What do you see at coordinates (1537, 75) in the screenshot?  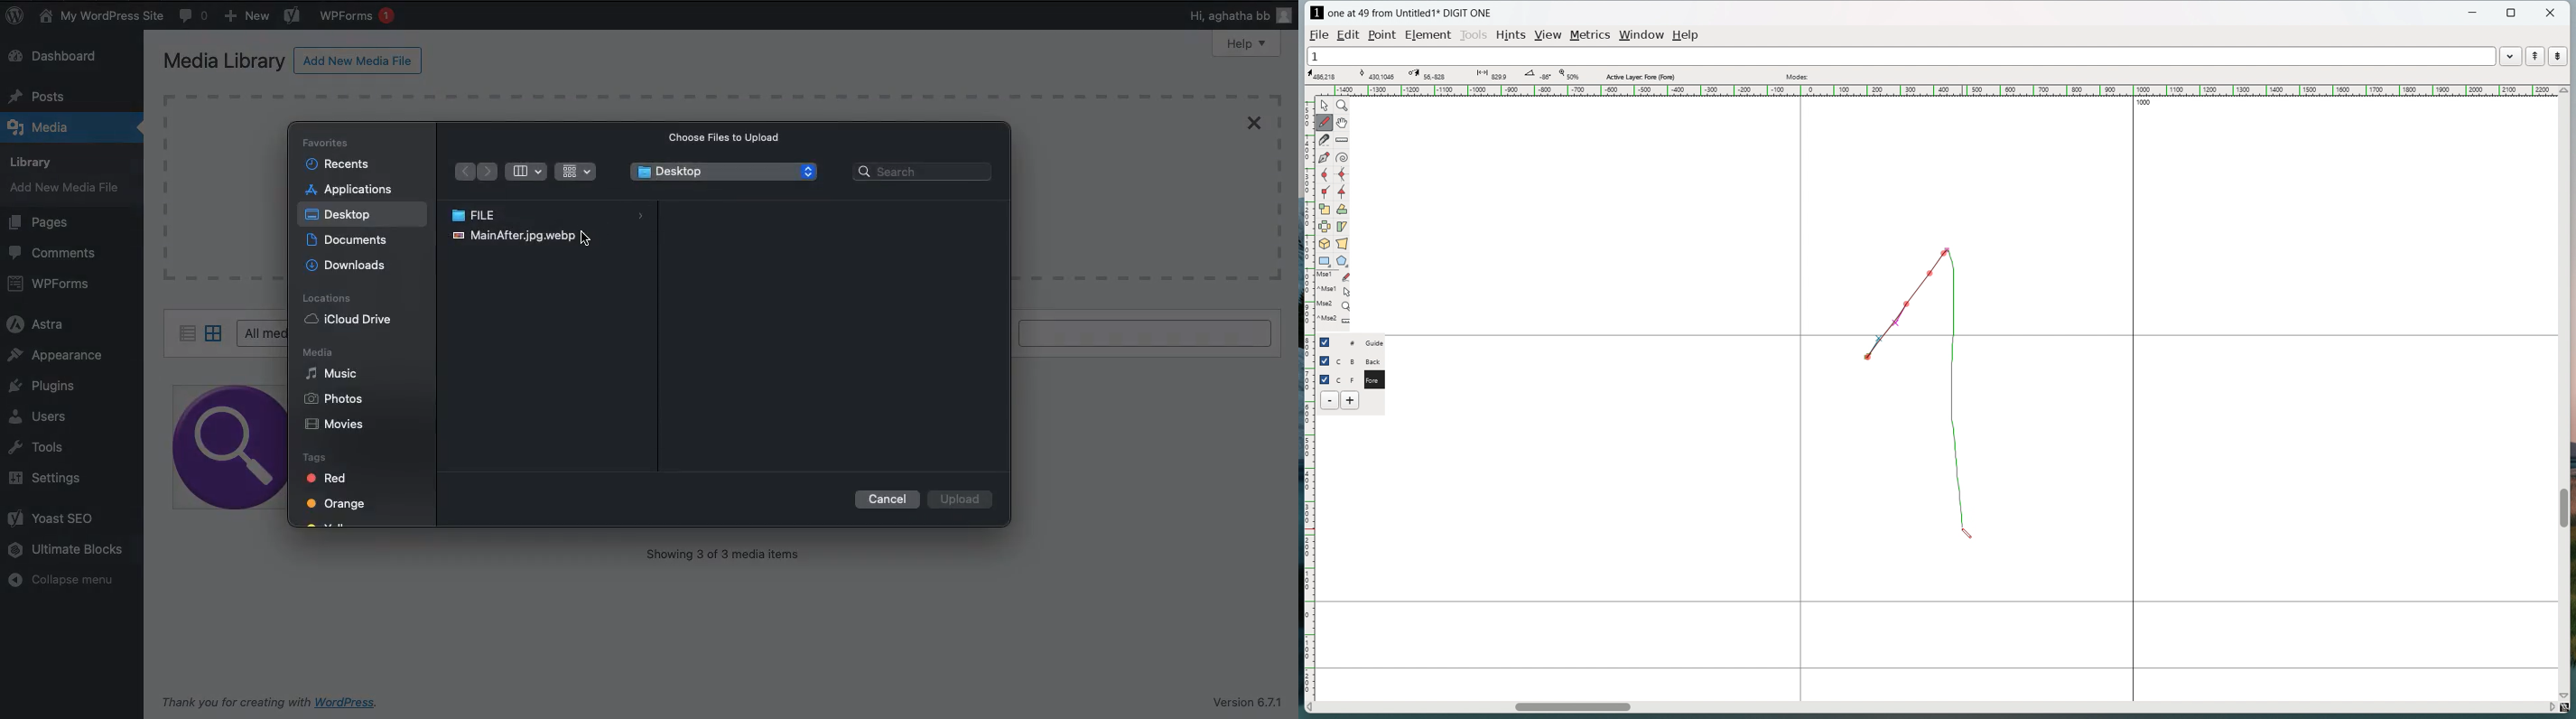 I see `angle between lines` at bounding box center [1537, 75].